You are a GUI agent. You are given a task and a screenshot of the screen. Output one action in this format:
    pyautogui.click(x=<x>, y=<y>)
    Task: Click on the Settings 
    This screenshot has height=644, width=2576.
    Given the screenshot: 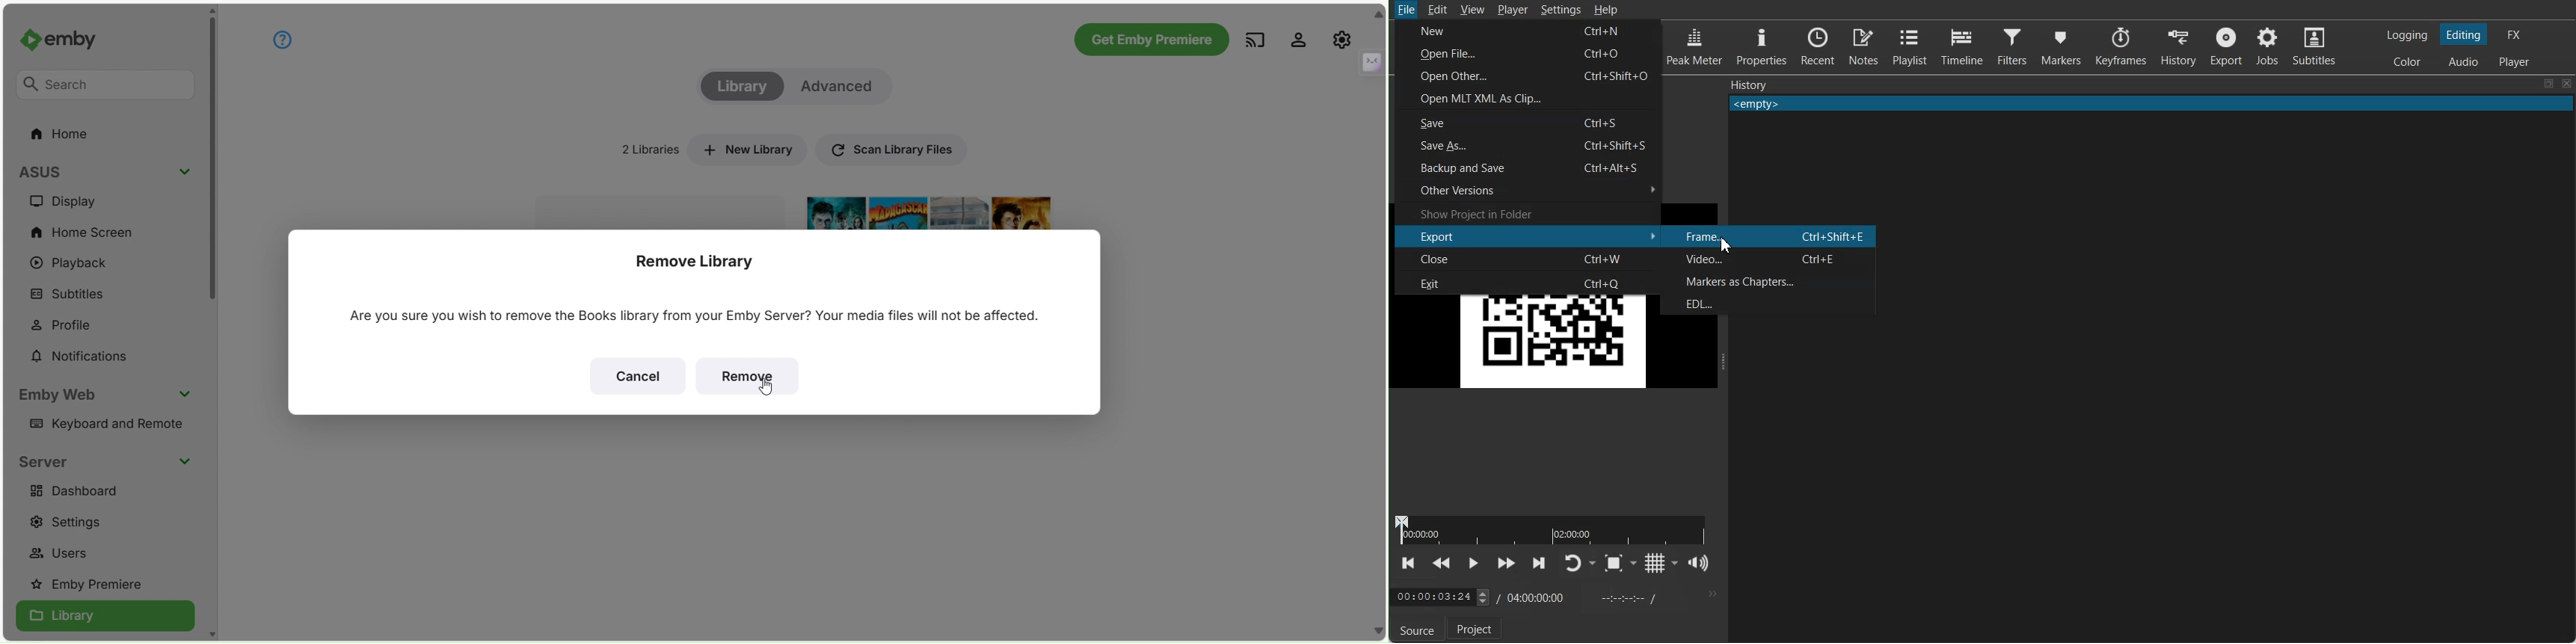 What is the action you would take?
    pyautogui.click(x=1299, y=38)
    